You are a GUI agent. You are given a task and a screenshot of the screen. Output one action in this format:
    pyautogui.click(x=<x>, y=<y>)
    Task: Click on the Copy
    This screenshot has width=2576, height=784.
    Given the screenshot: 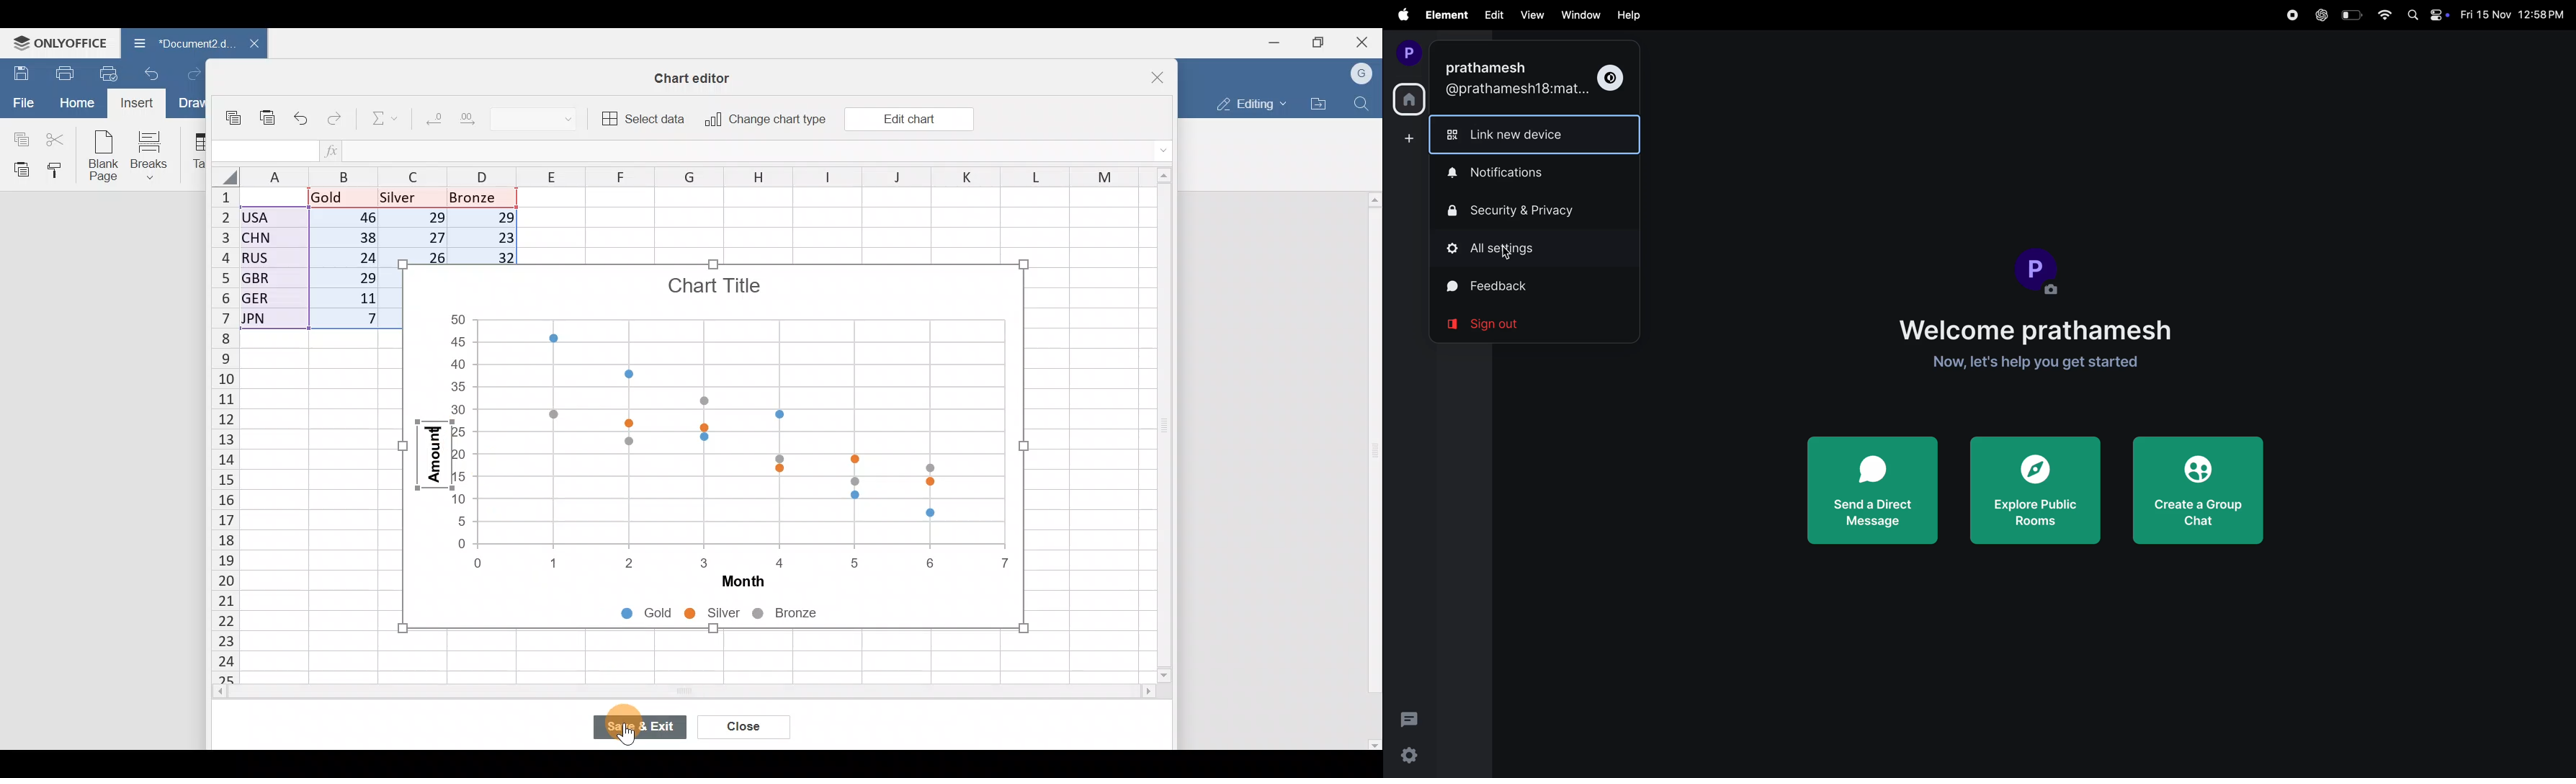 What is the action you would take?
    pyautogui.click(x=235, y=112)
    